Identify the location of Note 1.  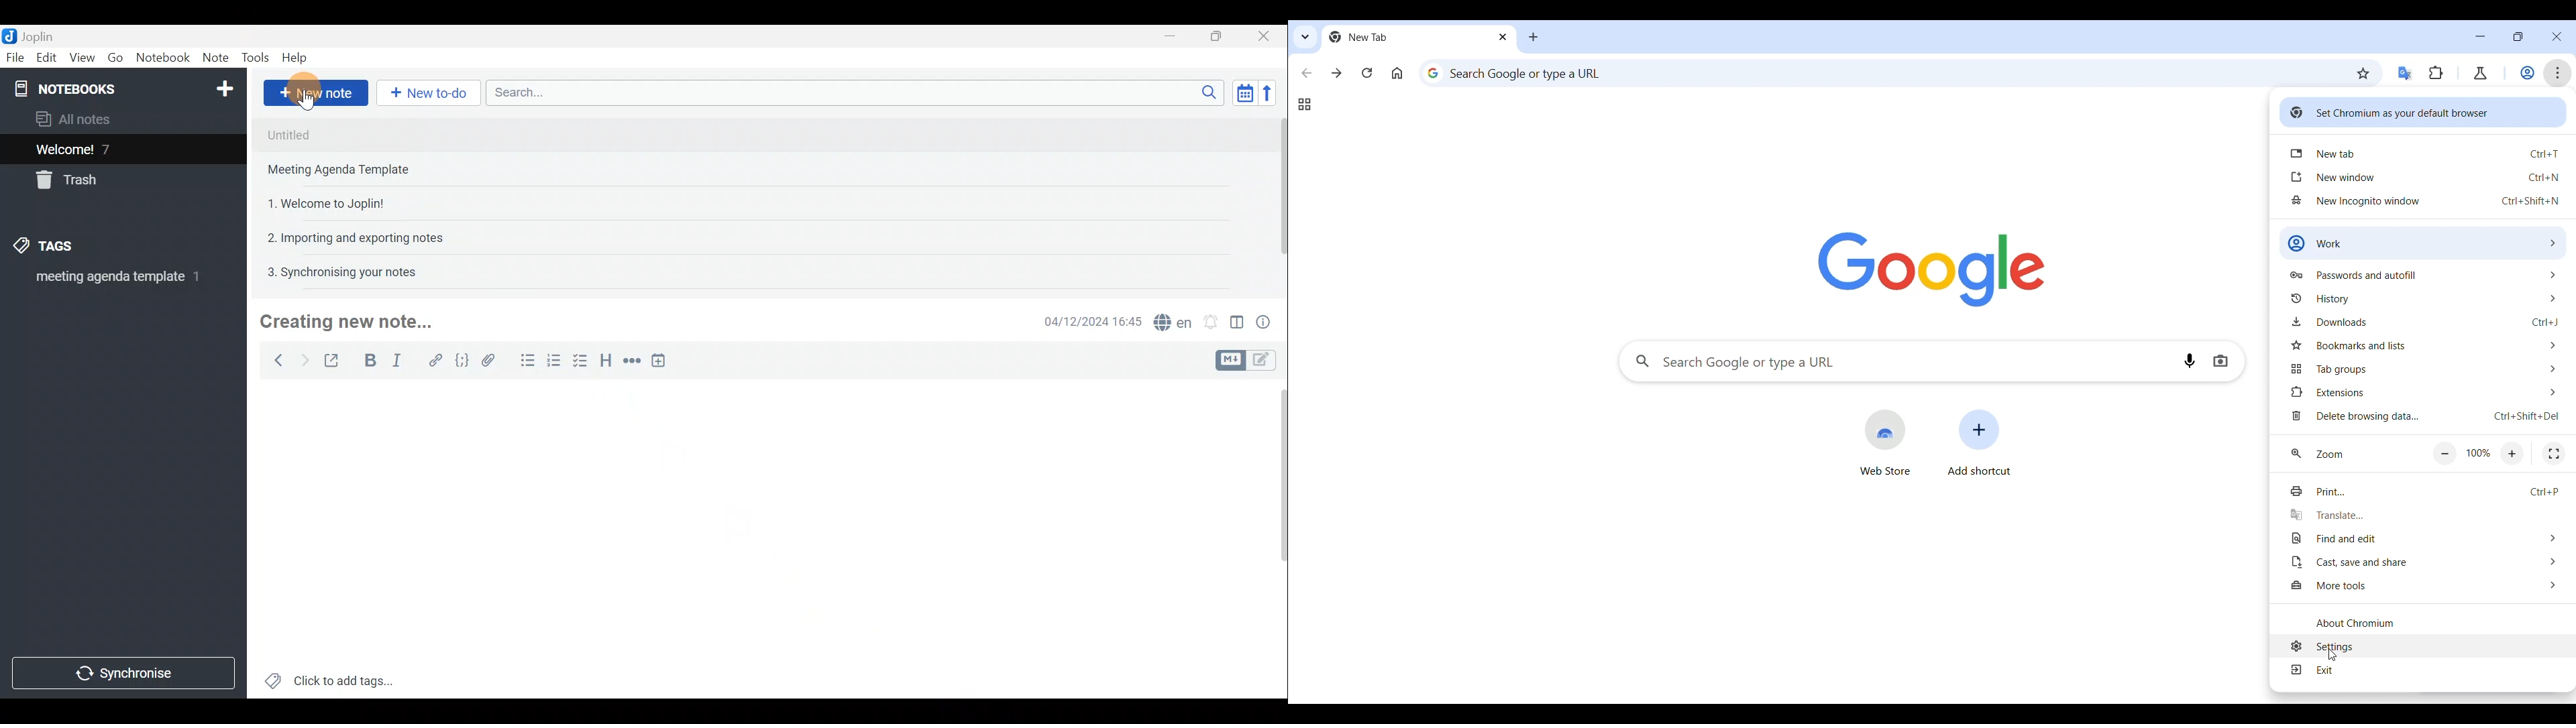
(375, 133).